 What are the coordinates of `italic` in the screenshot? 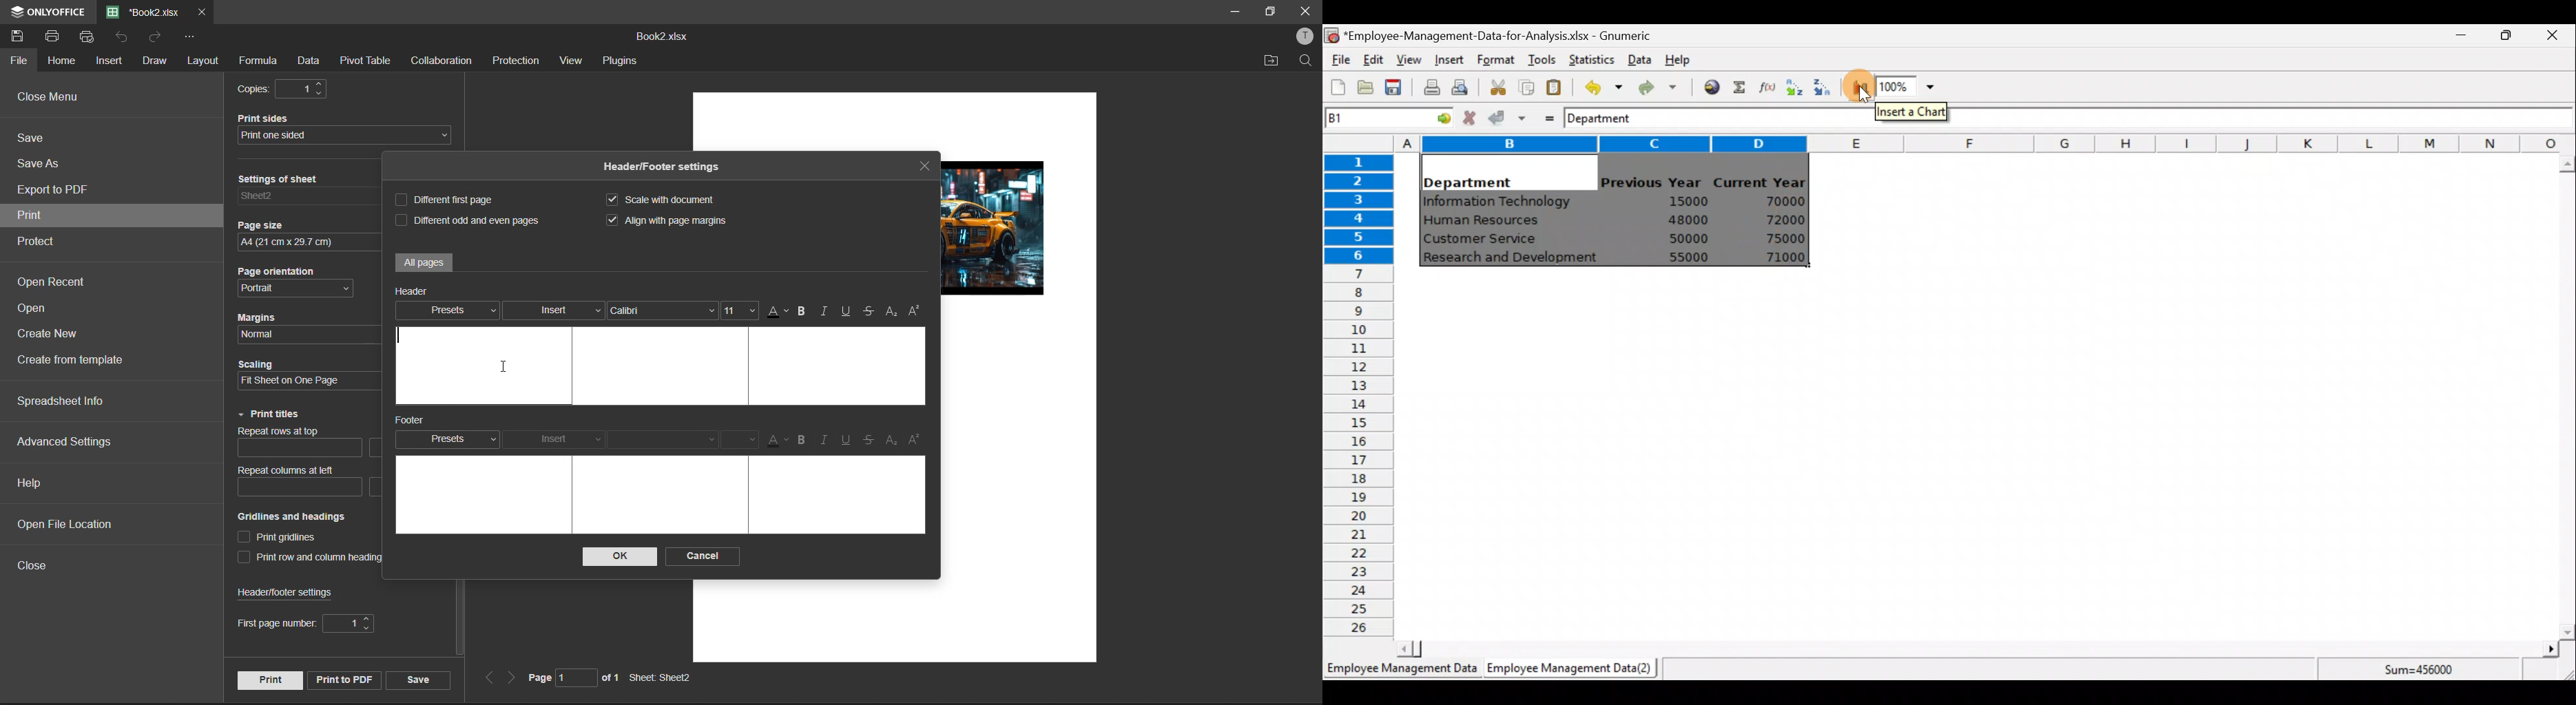 It's located at (826, 313).